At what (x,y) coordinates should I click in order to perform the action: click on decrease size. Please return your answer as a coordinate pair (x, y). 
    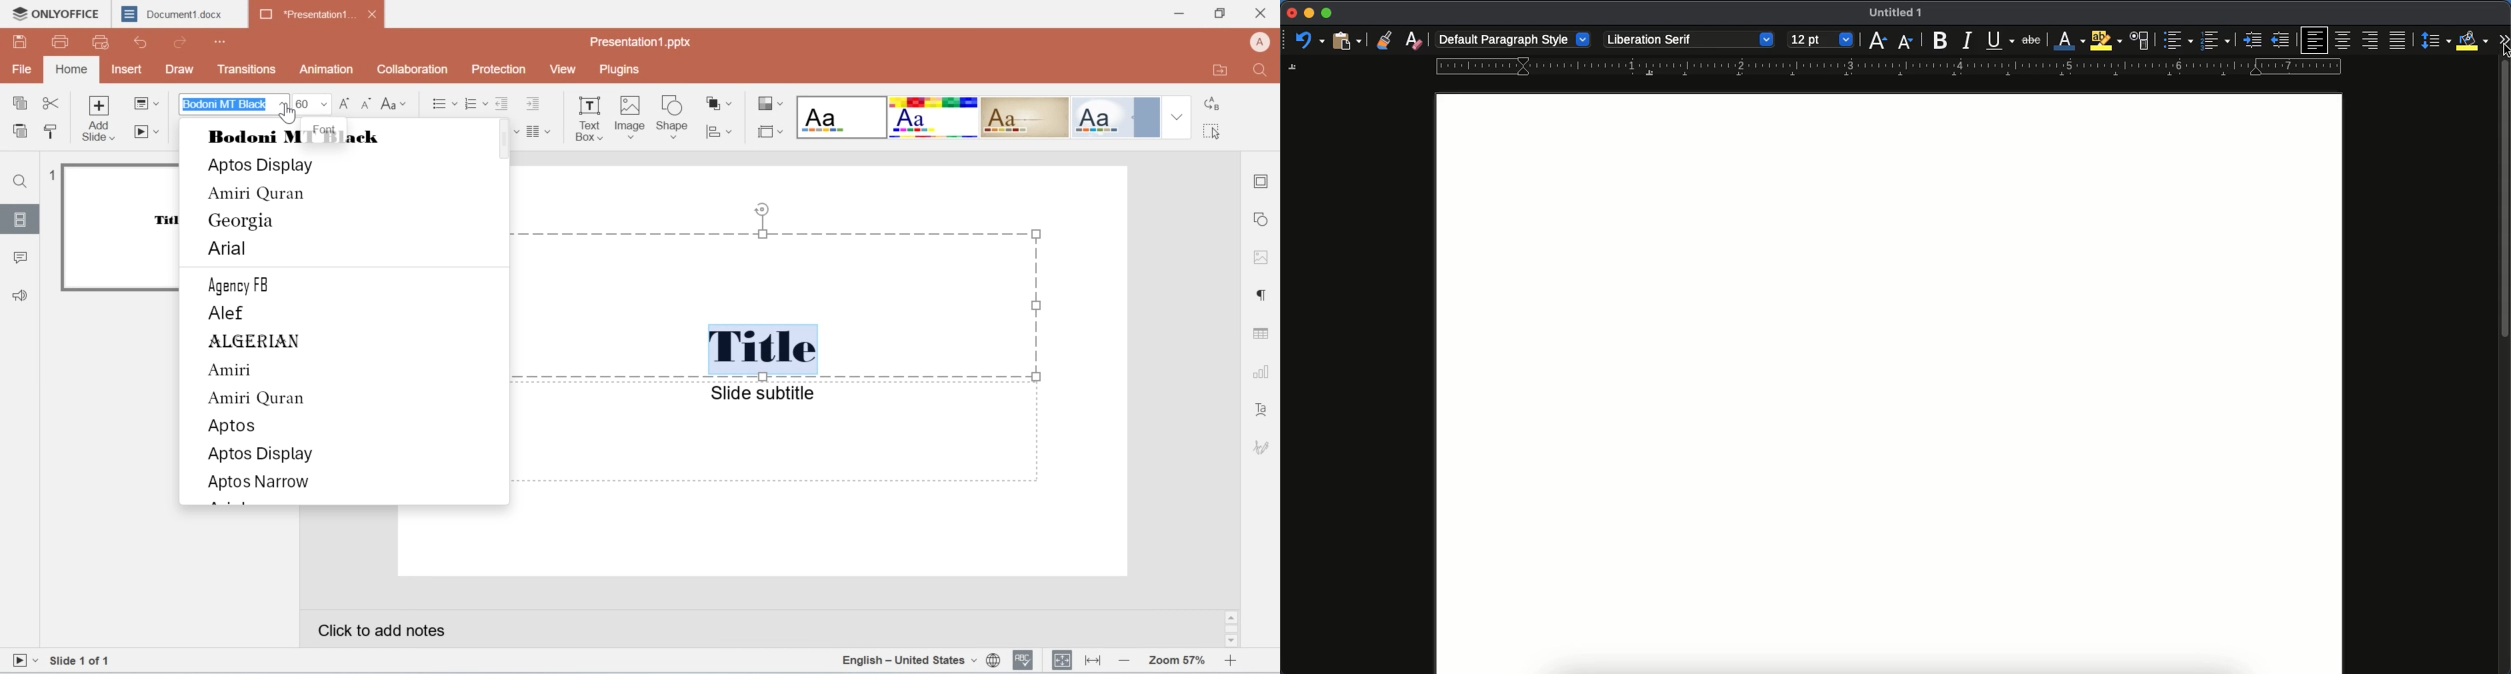
    Looking at the image, I should click on (1905, 40).